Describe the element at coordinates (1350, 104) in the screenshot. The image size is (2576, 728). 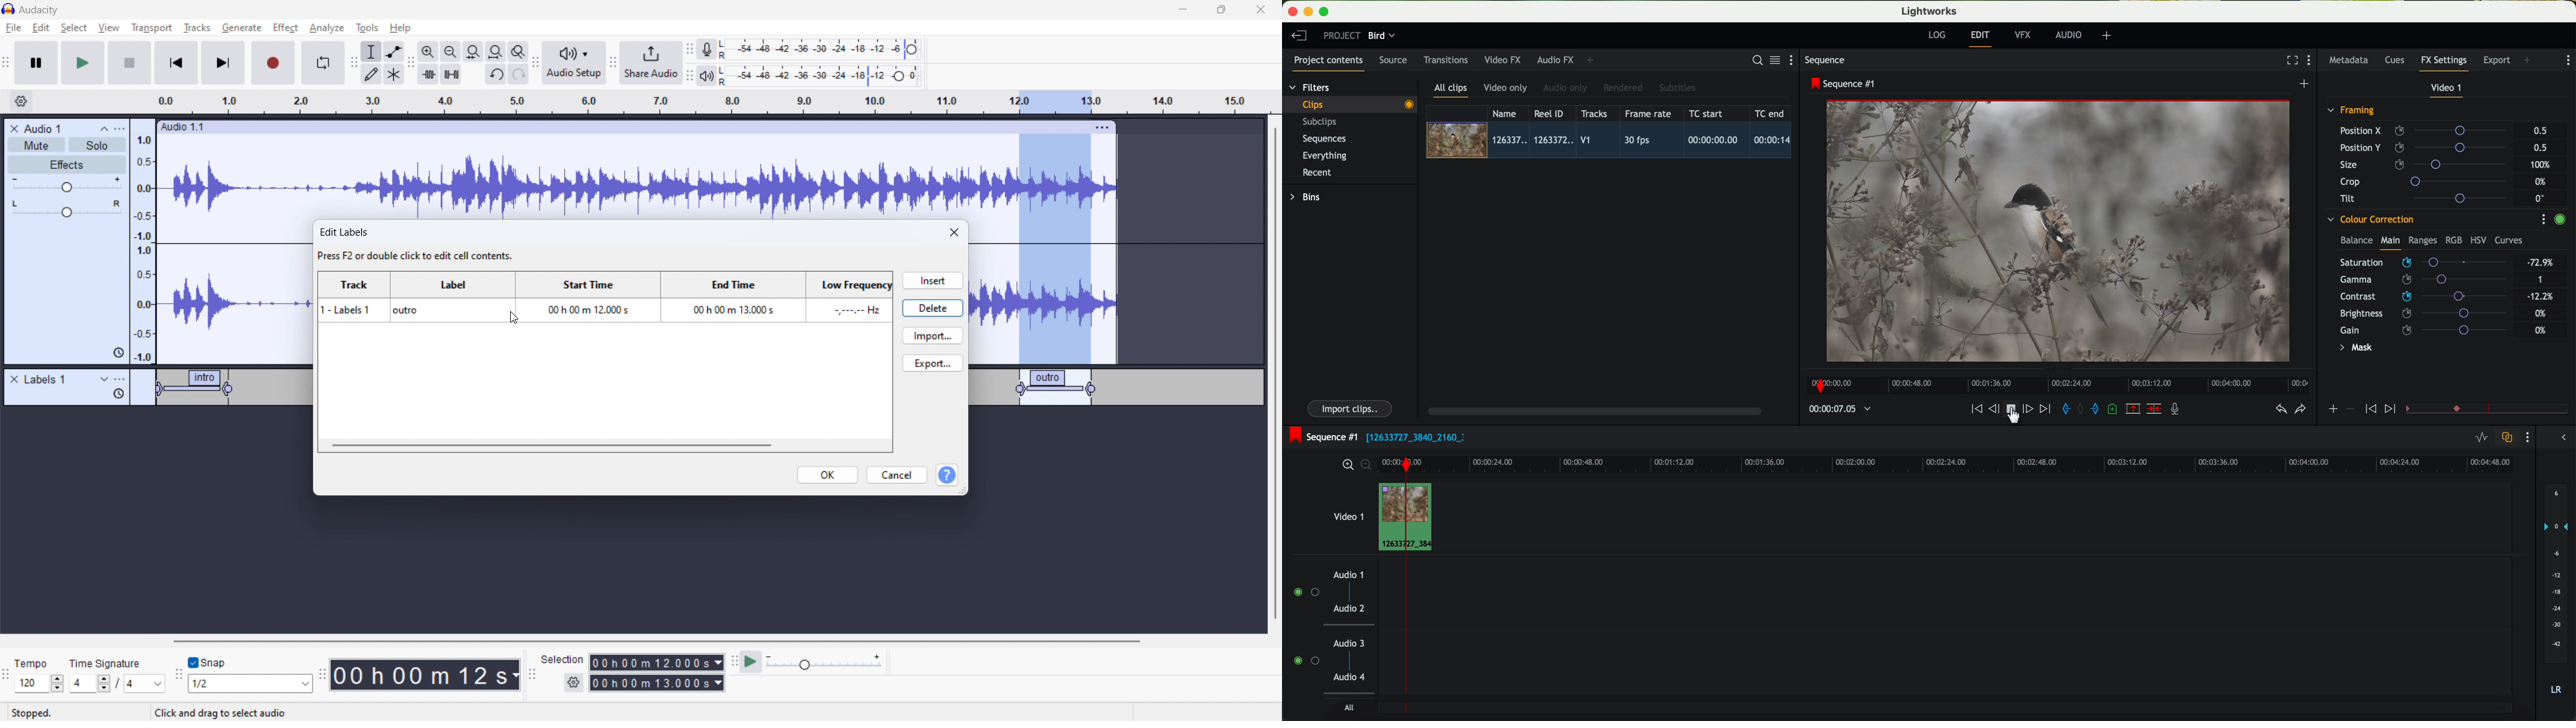
I see `clips` at that location.